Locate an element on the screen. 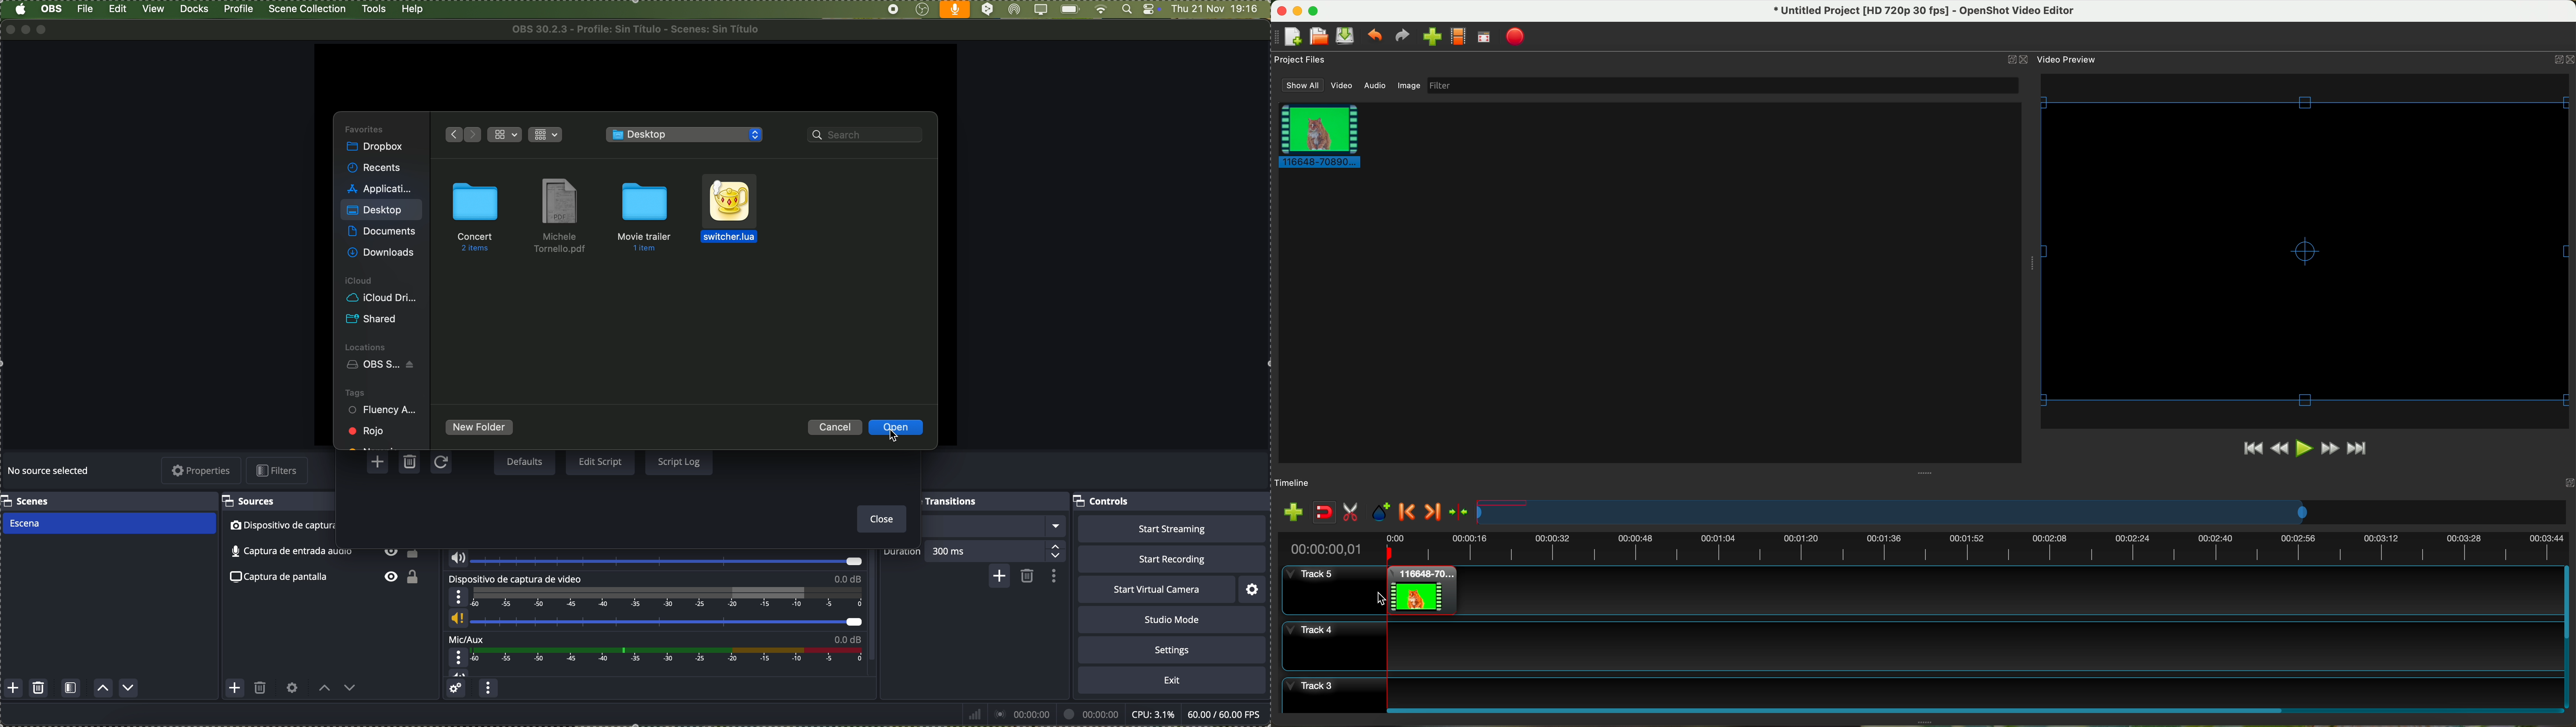 The height and width of the screenshot is (728, 2576). edit script button is located at coordinates (600, 462).